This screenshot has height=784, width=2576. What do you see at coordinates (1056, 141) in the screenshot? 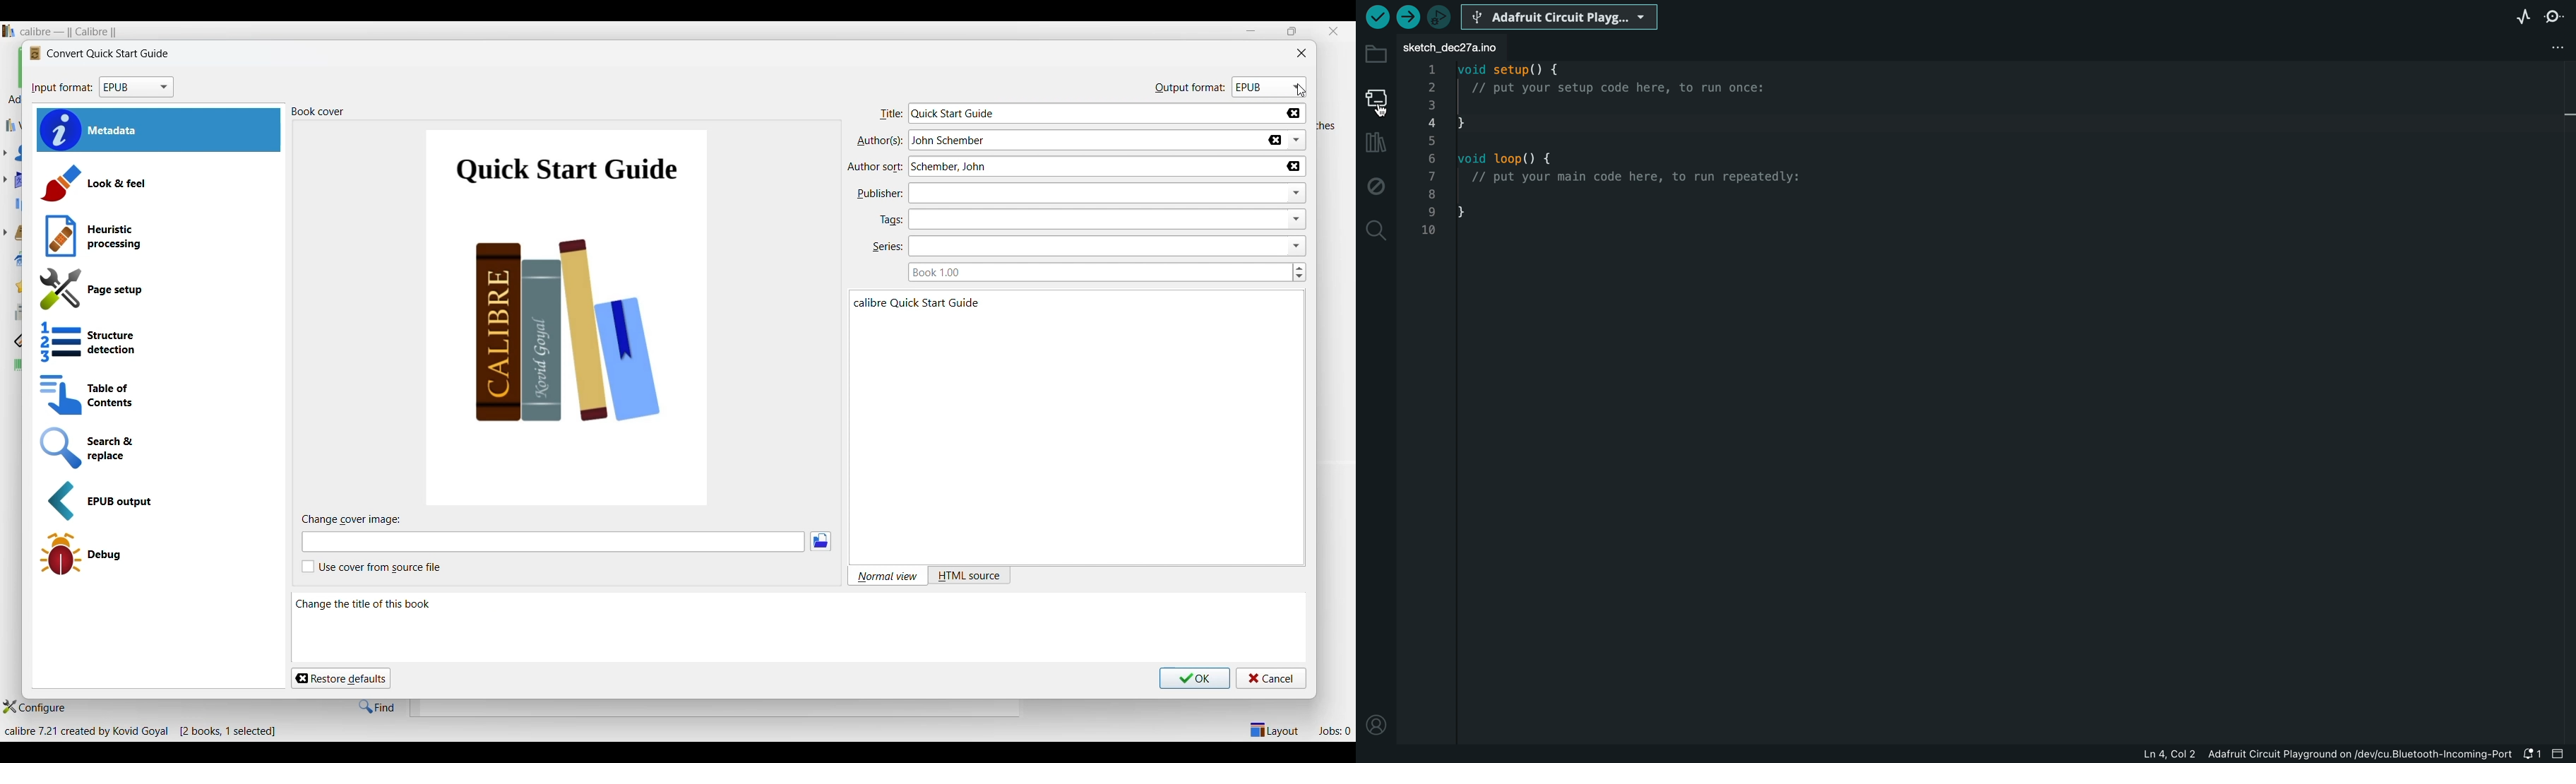
I see `Type in author` at bounding box center [1056, 141].